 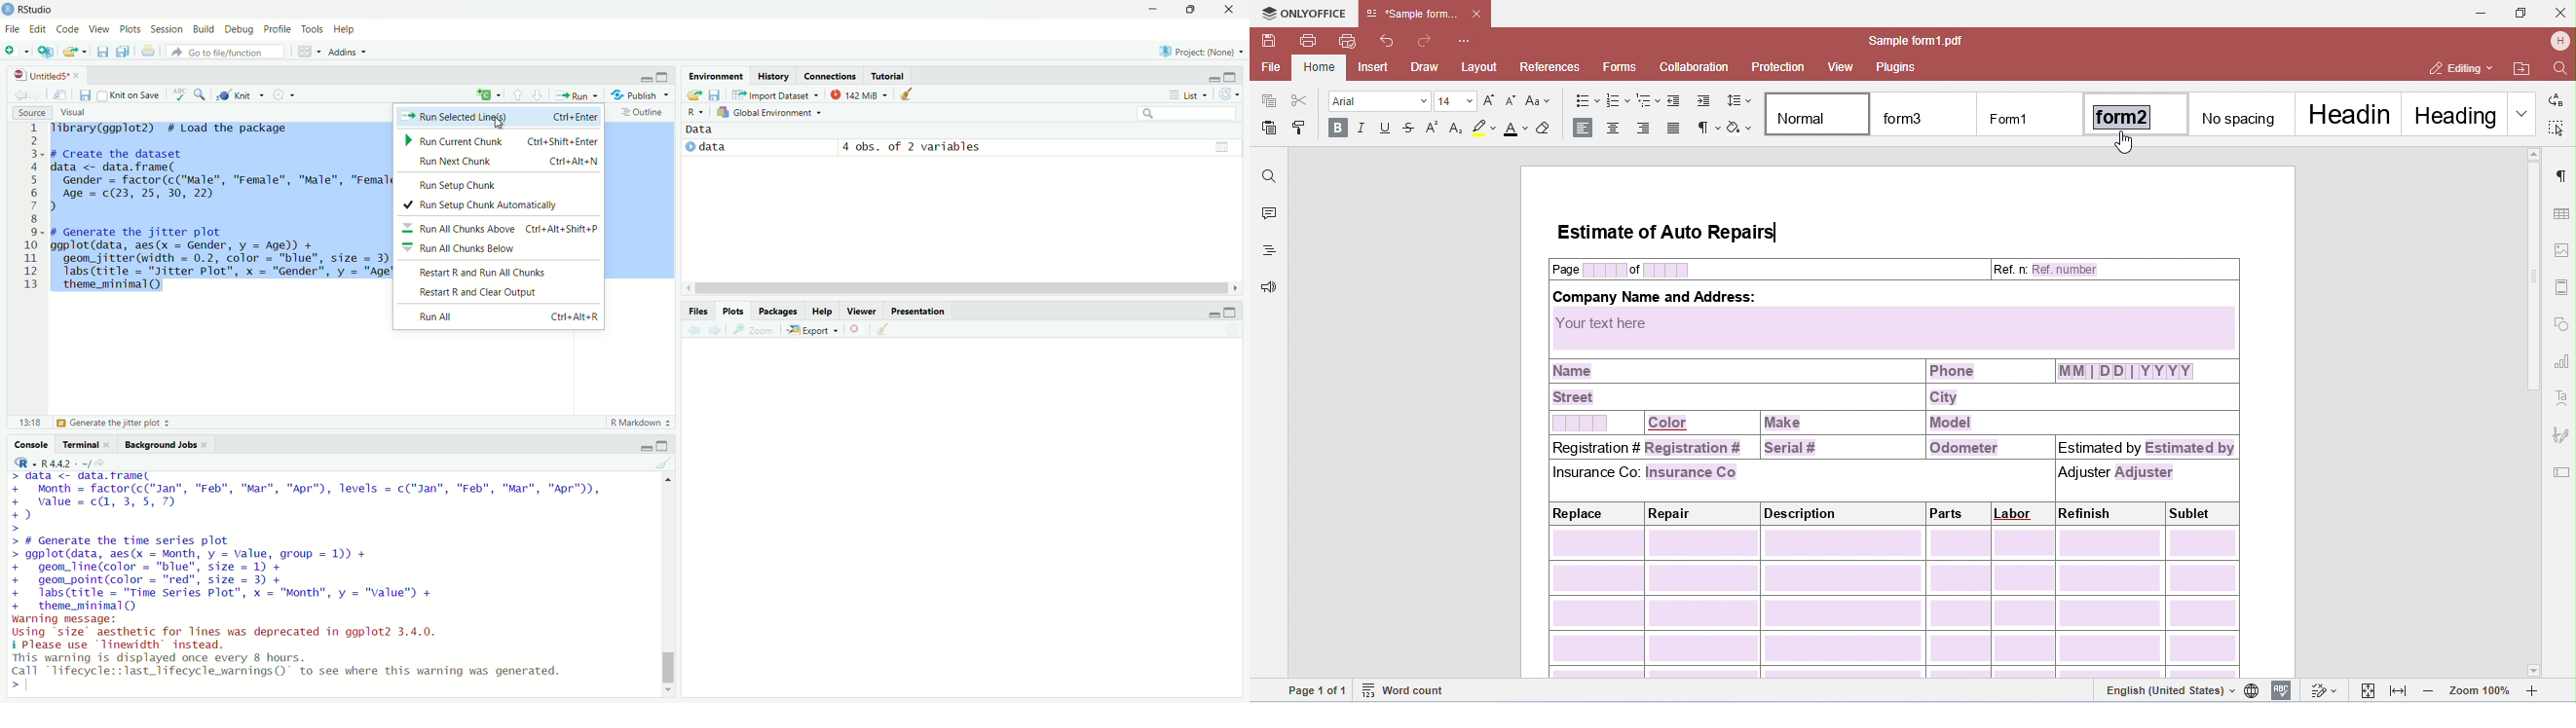 I want to click on select language, so click(x=694, y=113).